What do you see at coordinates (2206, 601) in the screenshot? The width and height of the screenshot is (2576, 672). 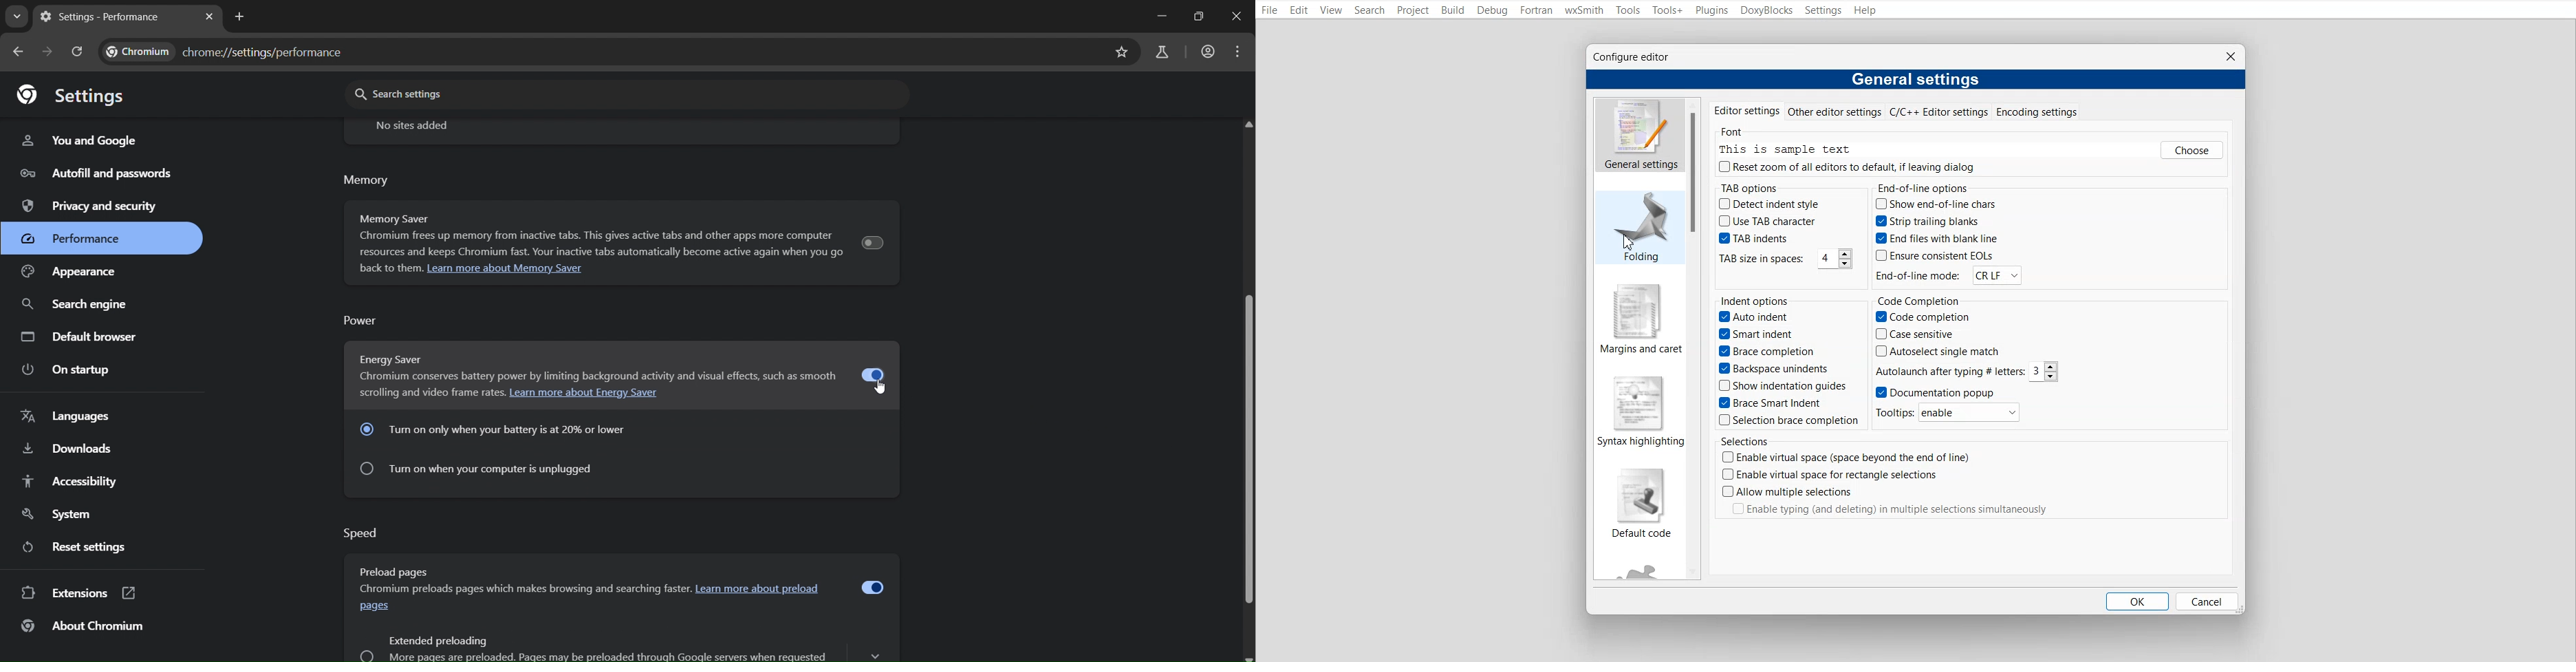 I see `Cancel` at bounding box center [2206, 601].